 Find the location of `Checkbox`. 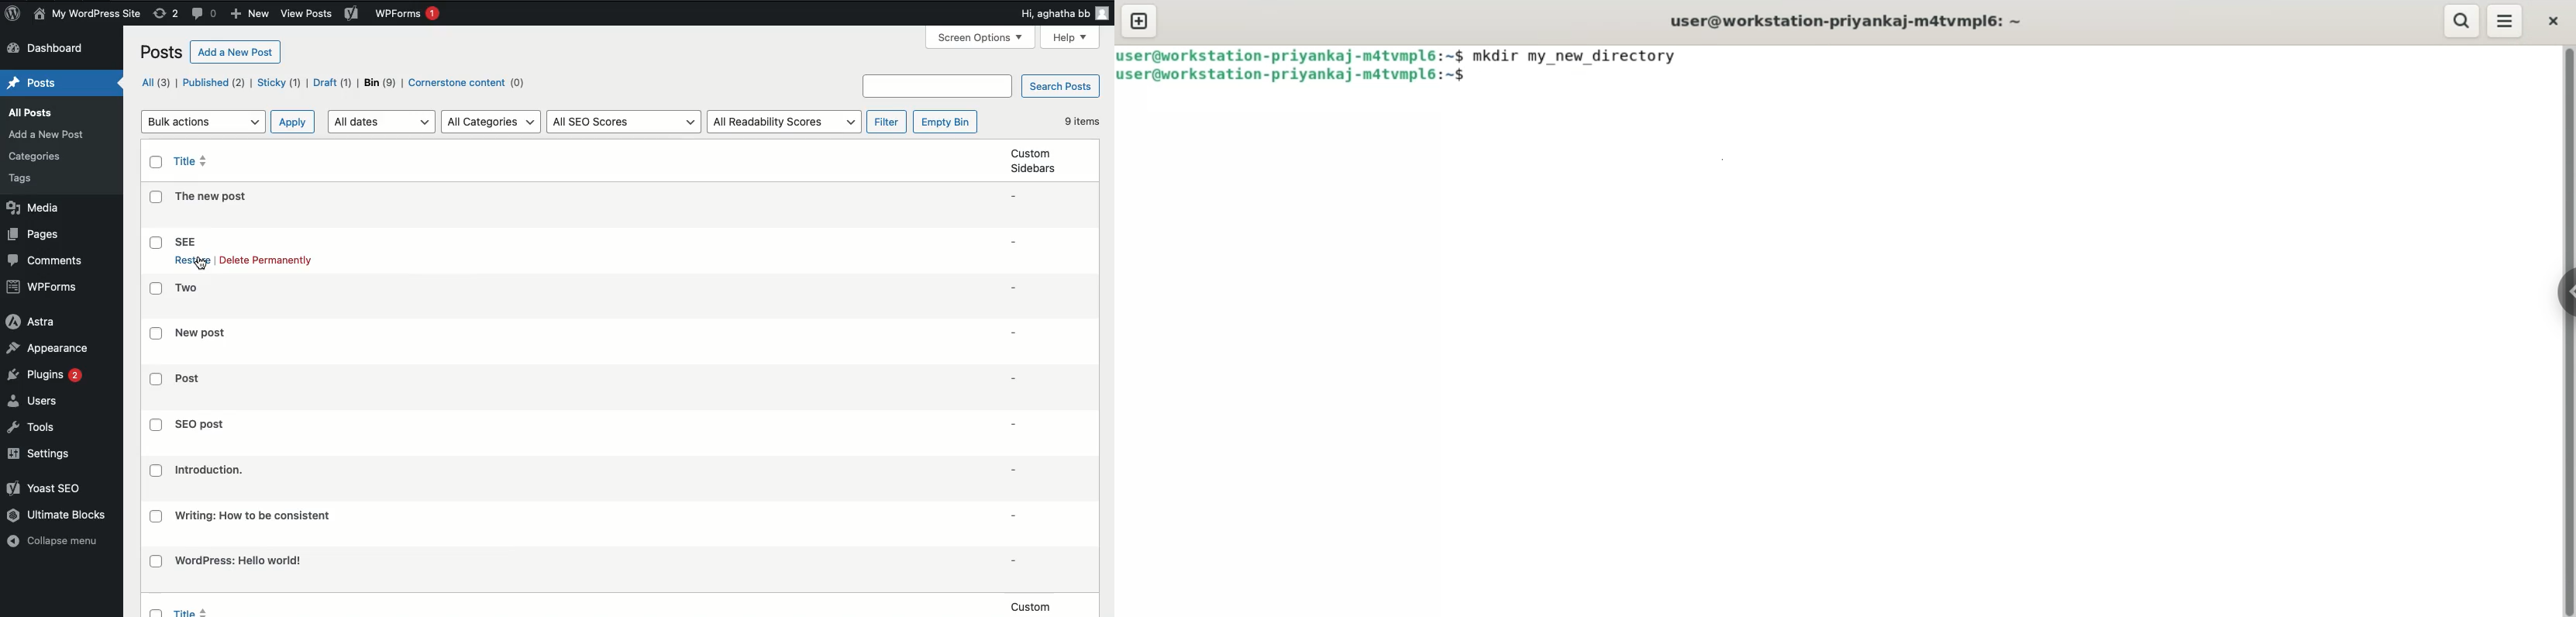

Checkbox is located at coordinates (157, 243).